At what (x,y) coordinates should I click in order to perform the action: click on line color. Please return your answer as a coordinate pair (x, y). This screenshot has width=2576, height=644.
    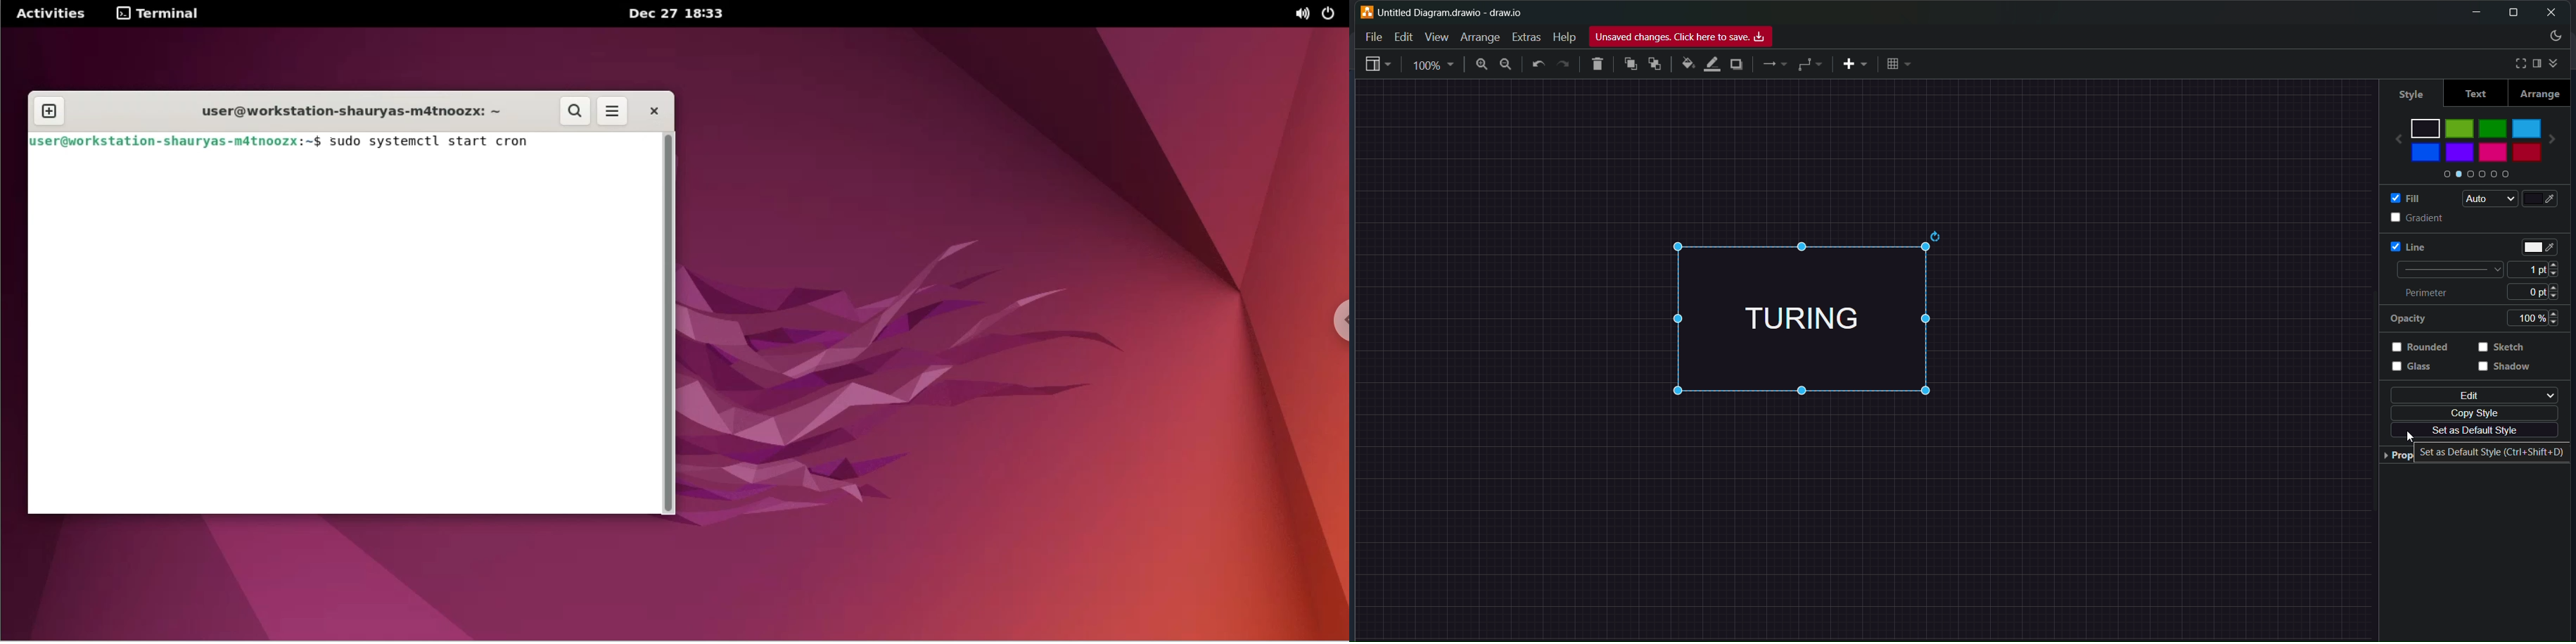
    Looking at the image, I should click on (1712, 63).